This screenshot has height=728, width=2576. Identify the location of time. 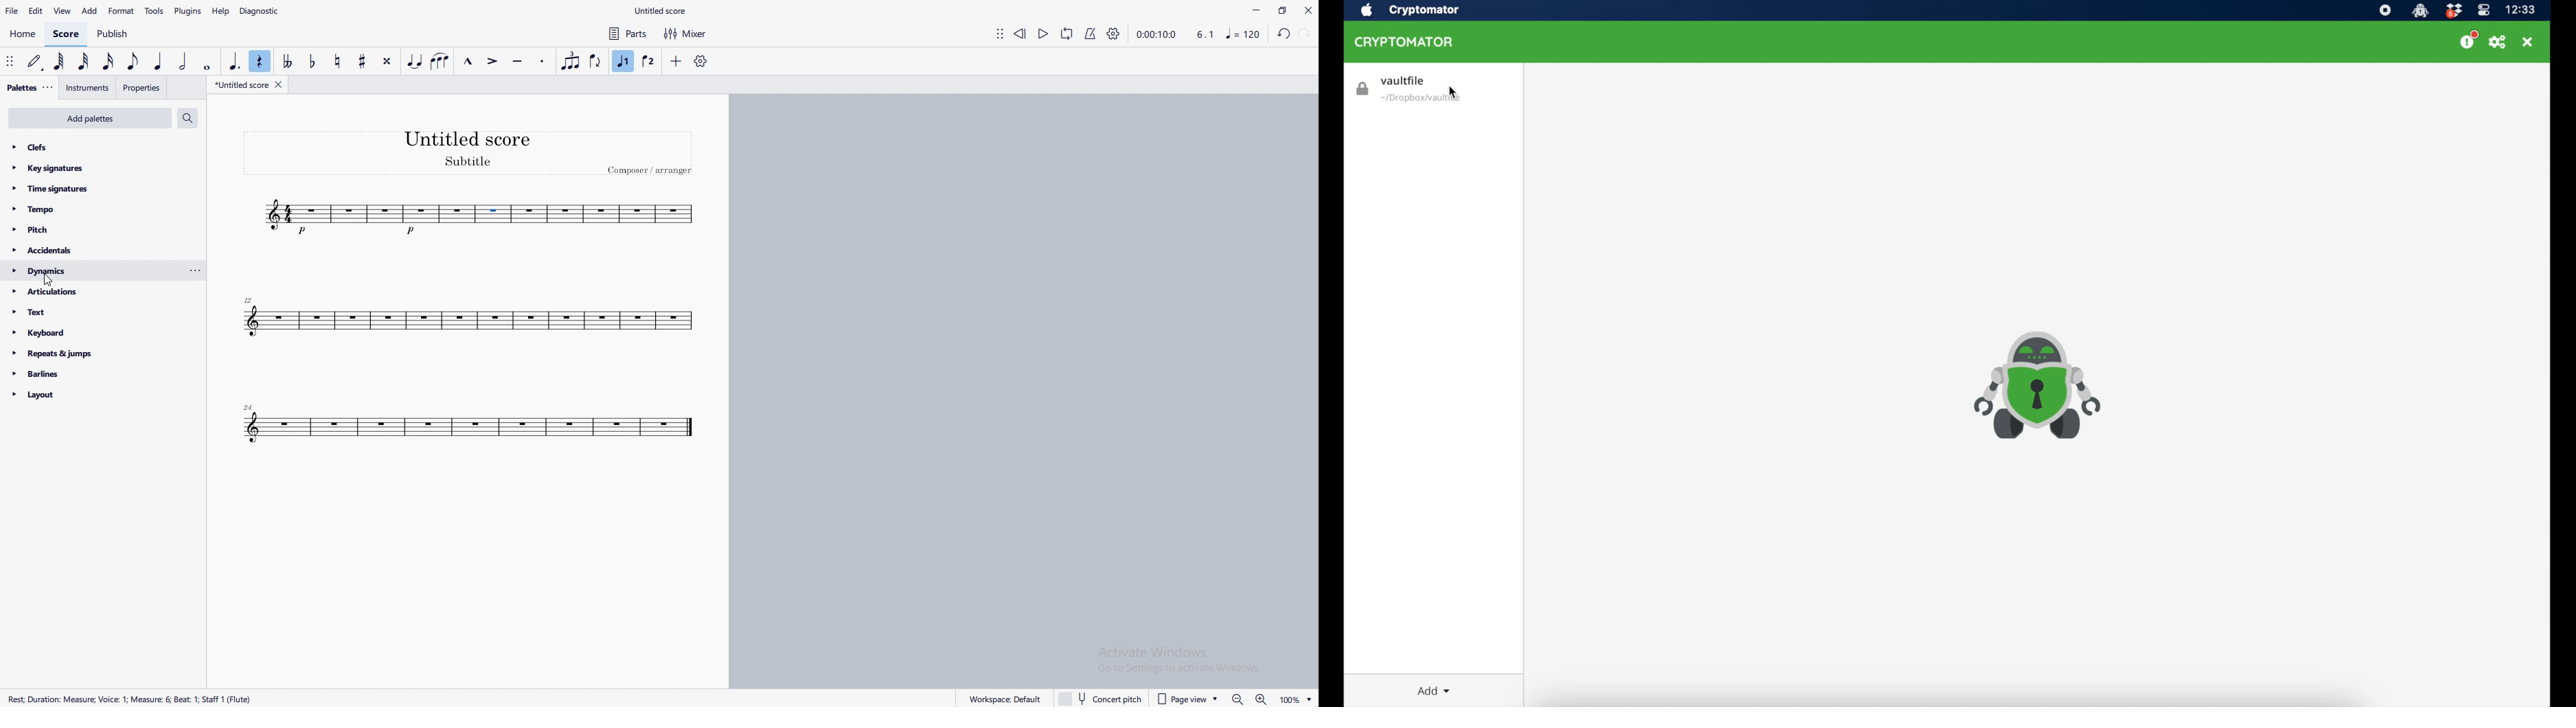
(1156, 33).